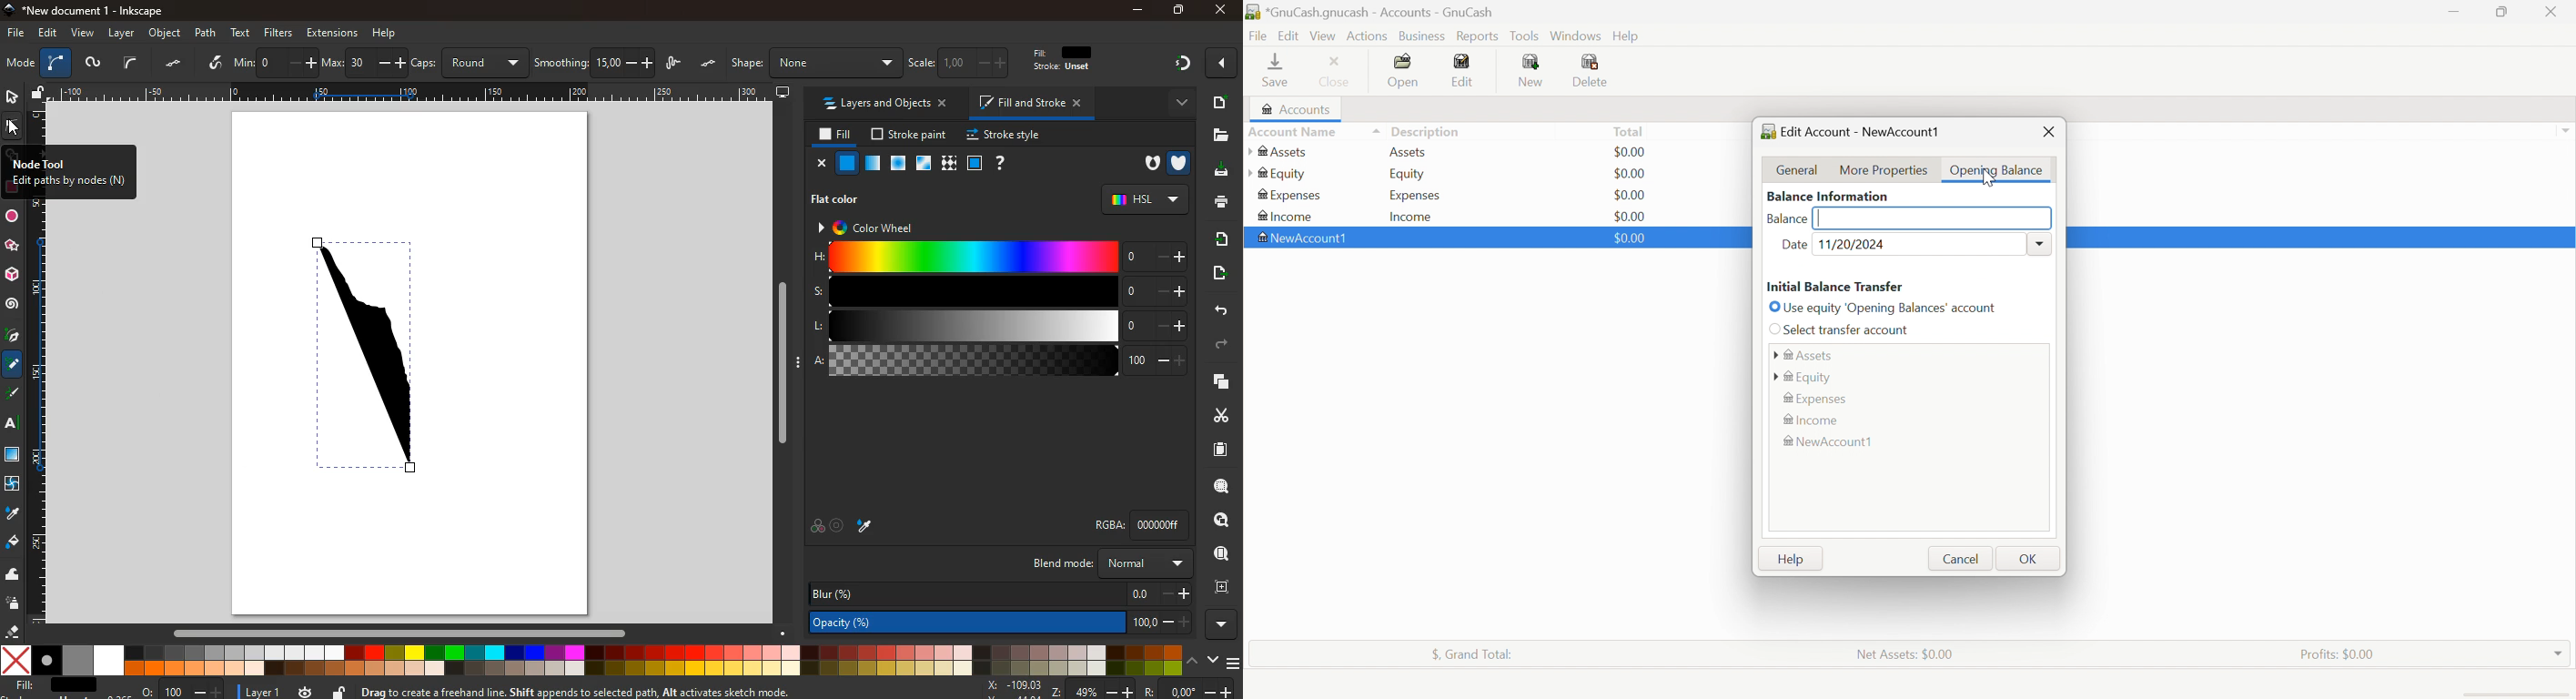 The height and width of the screenshot is (700, 2576). I want to click on color, so click(592, 660).